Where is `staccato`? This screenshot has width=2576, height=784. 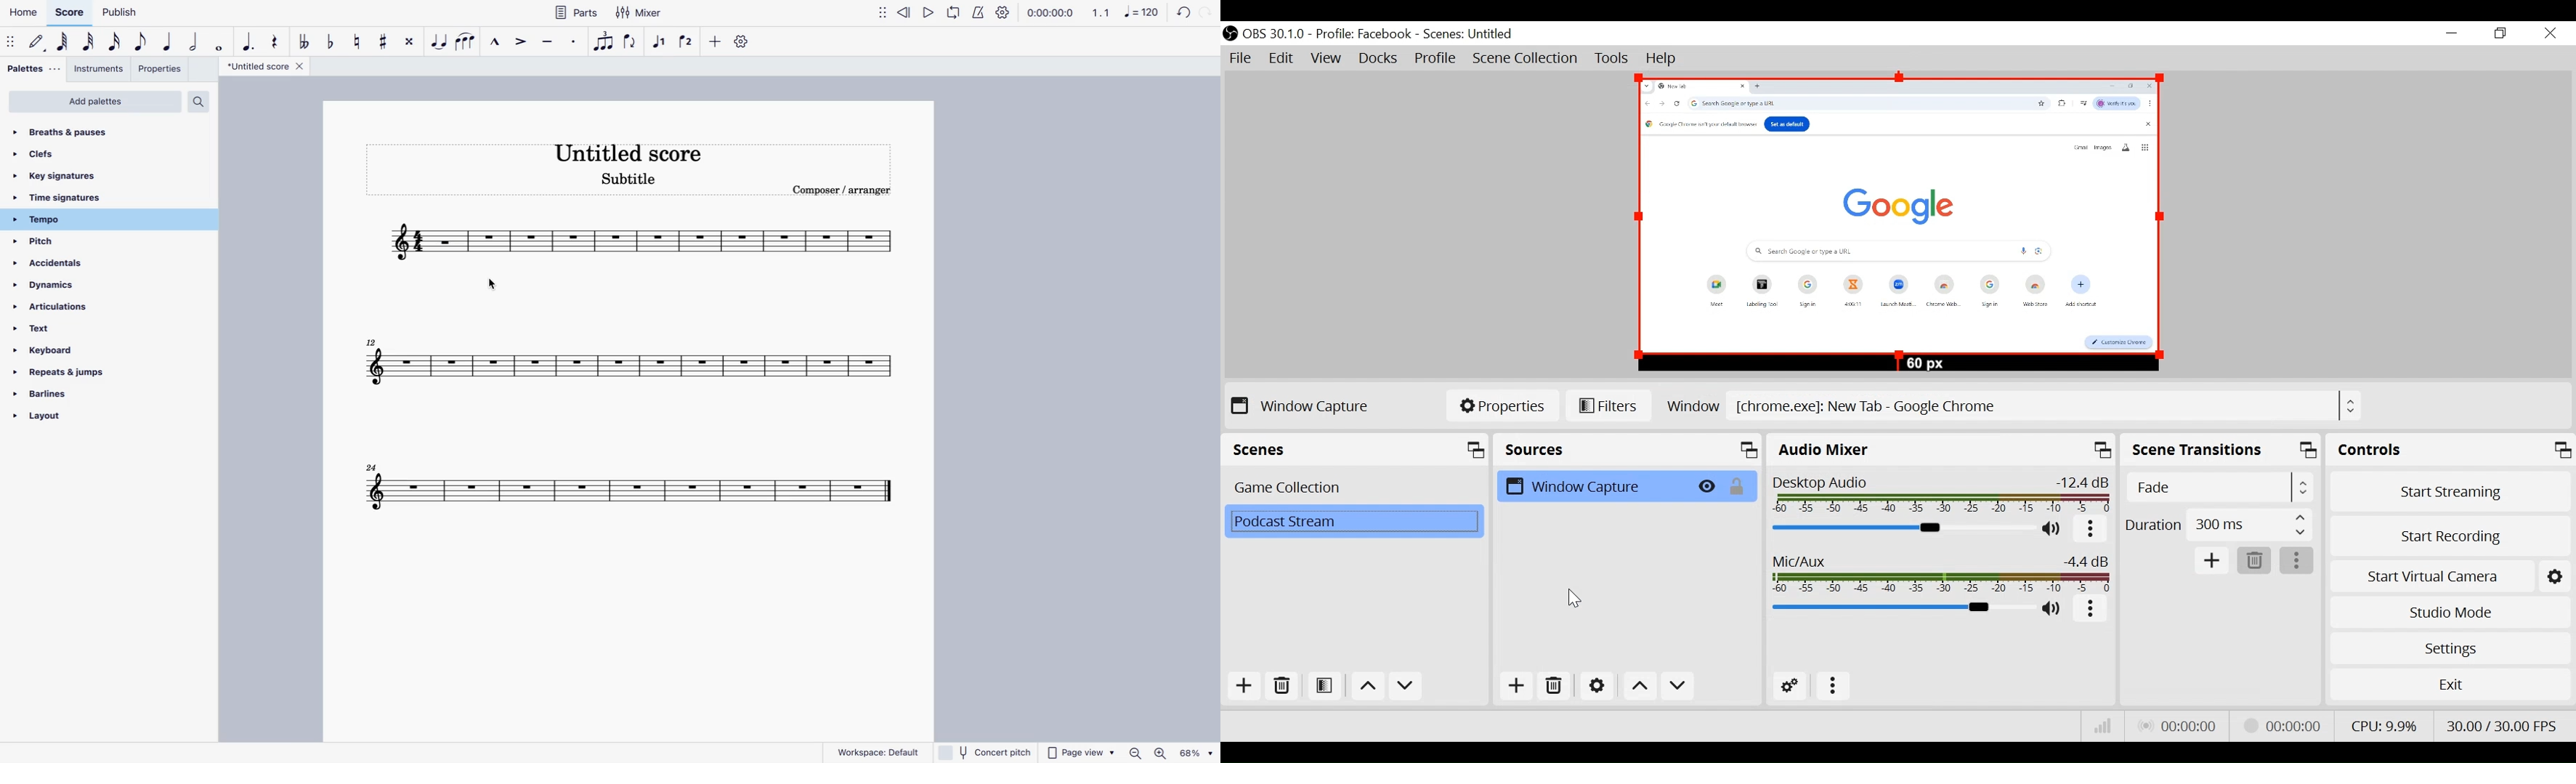
staccato is located at coordinates (574, 42).